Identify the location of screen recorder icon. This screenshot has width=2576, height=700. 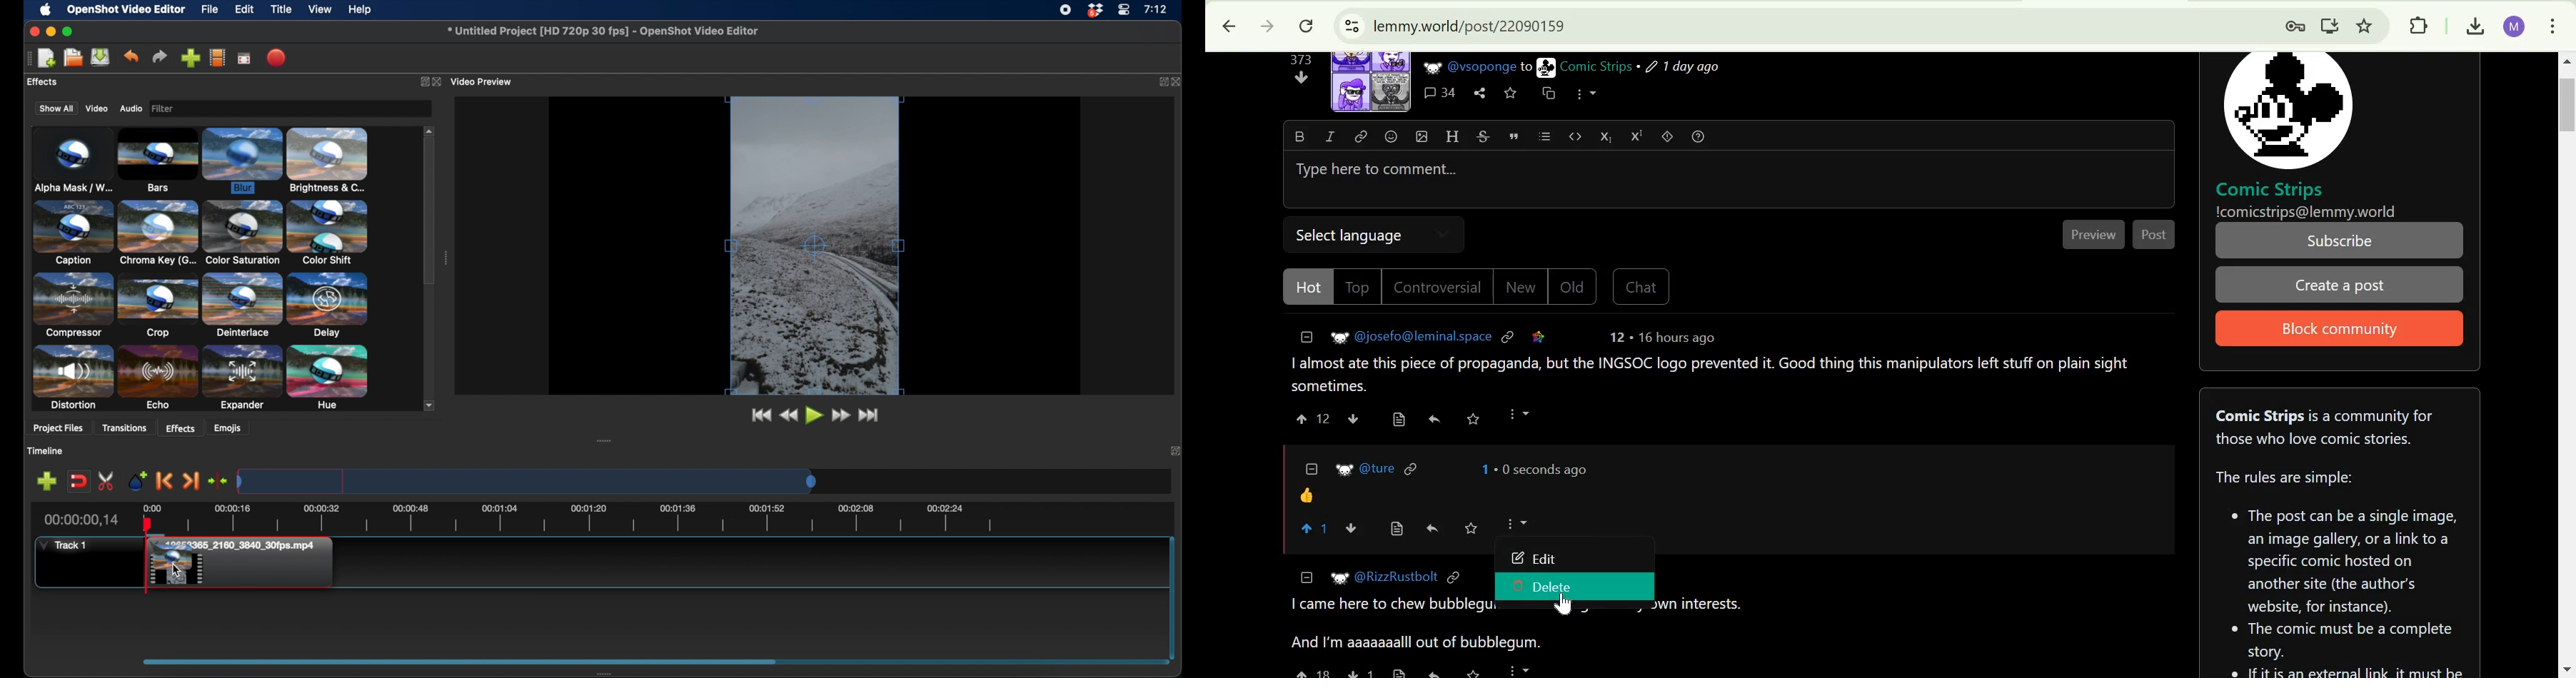
(1066, 10).